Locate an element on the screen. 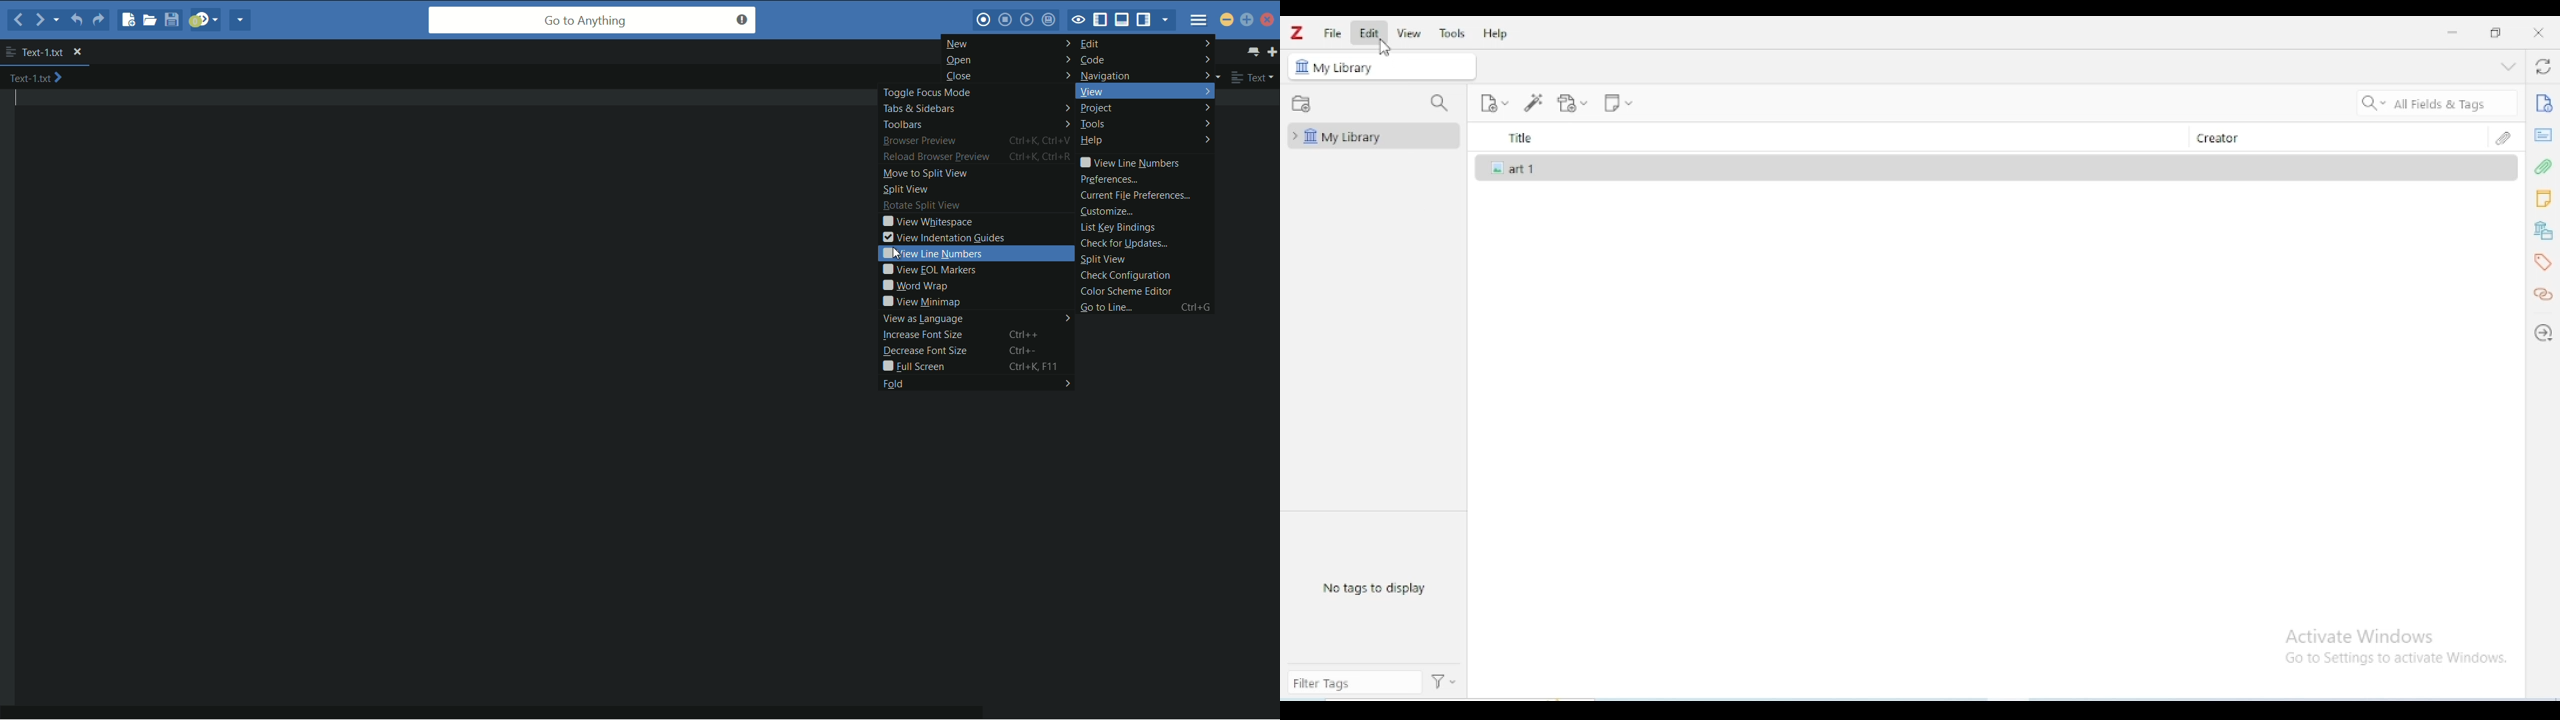 Image resolution: width=2576 pixels, height=728 pixels. view line numbers is located at coordinates (982, 253).